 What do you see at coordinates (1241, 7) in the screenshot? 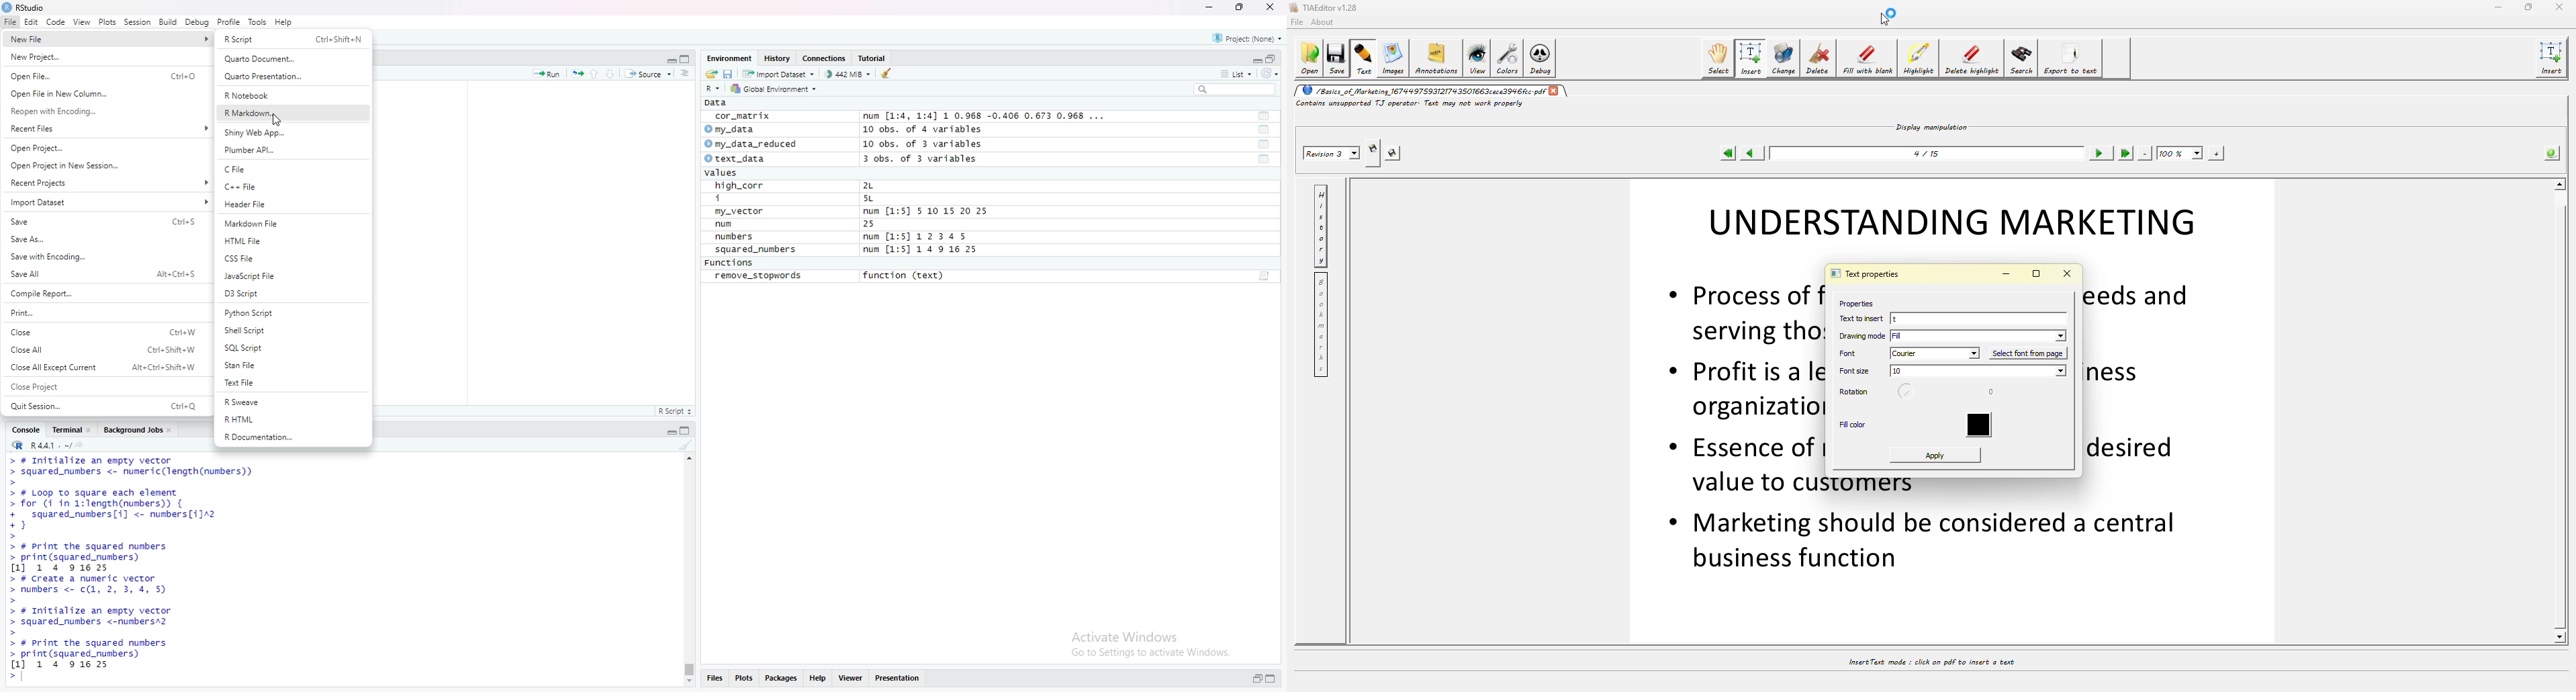
I see `Maximize` at bounding box center [1241, 7].